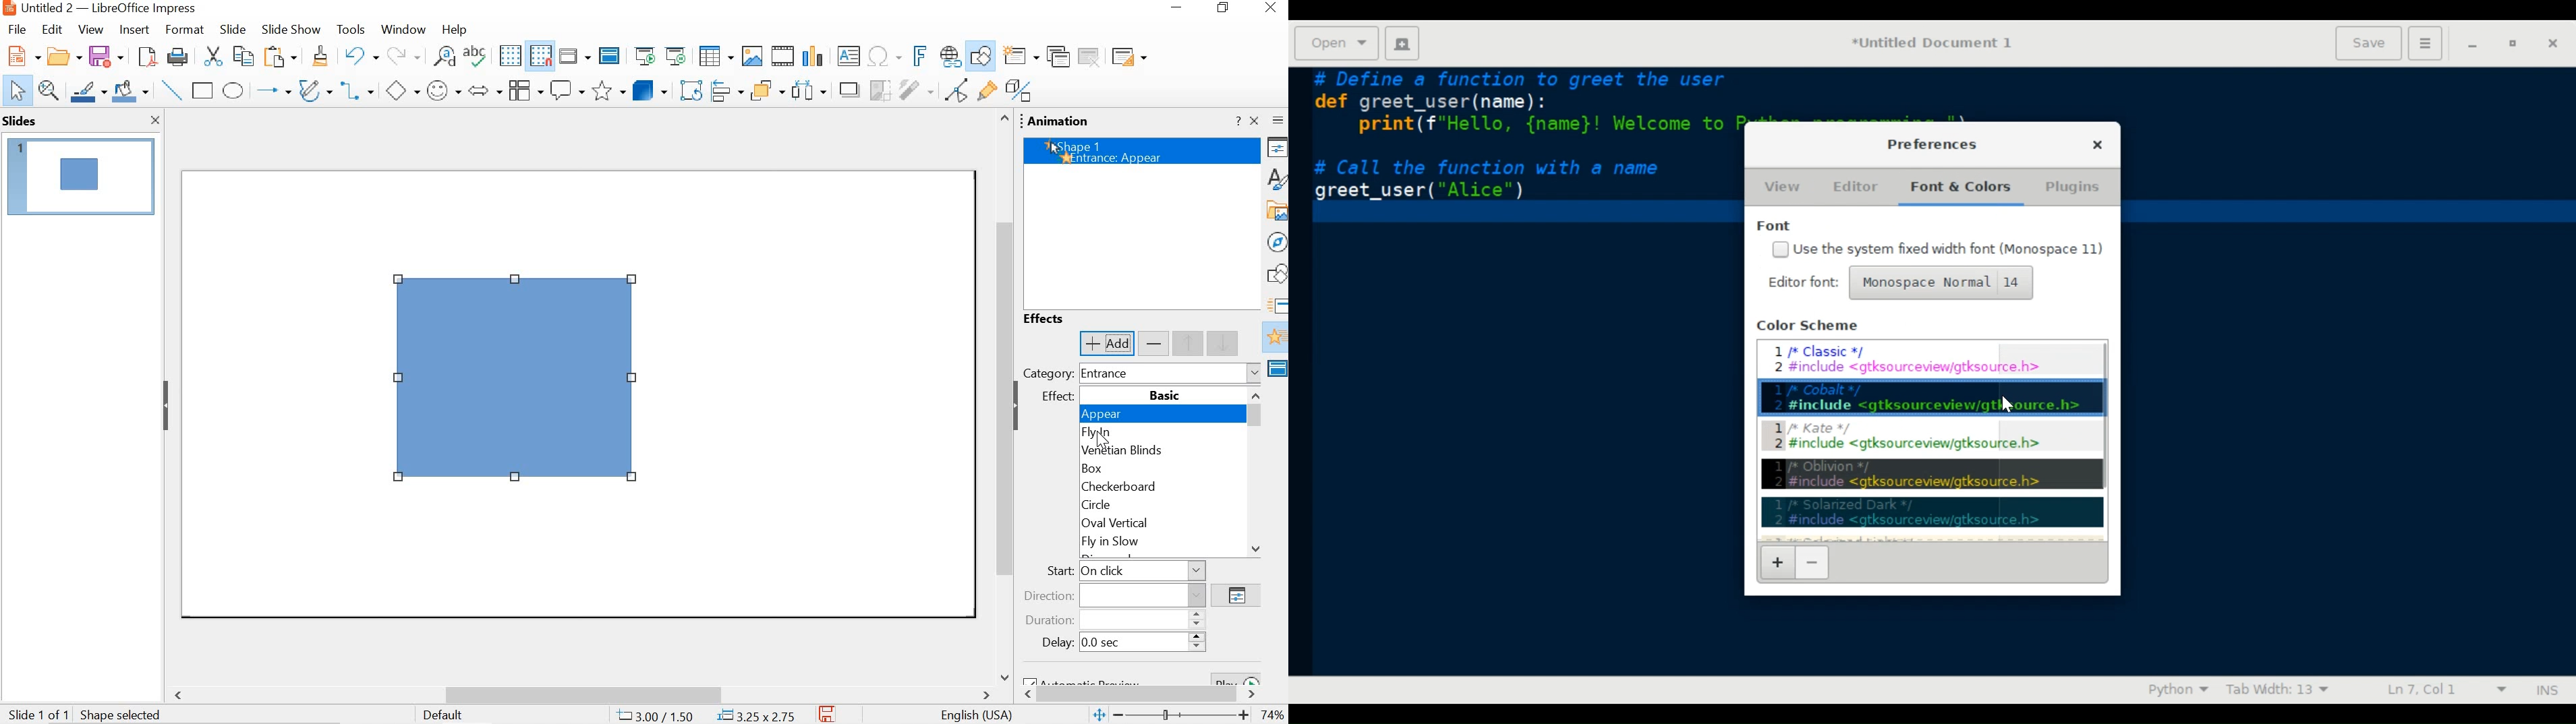 Image resolution: width=2576 pixels, height=728 pixels. What do you see at coordinates (650, 89) in the screenshot?
I see `3D objects` at bounding box center [650, 89].